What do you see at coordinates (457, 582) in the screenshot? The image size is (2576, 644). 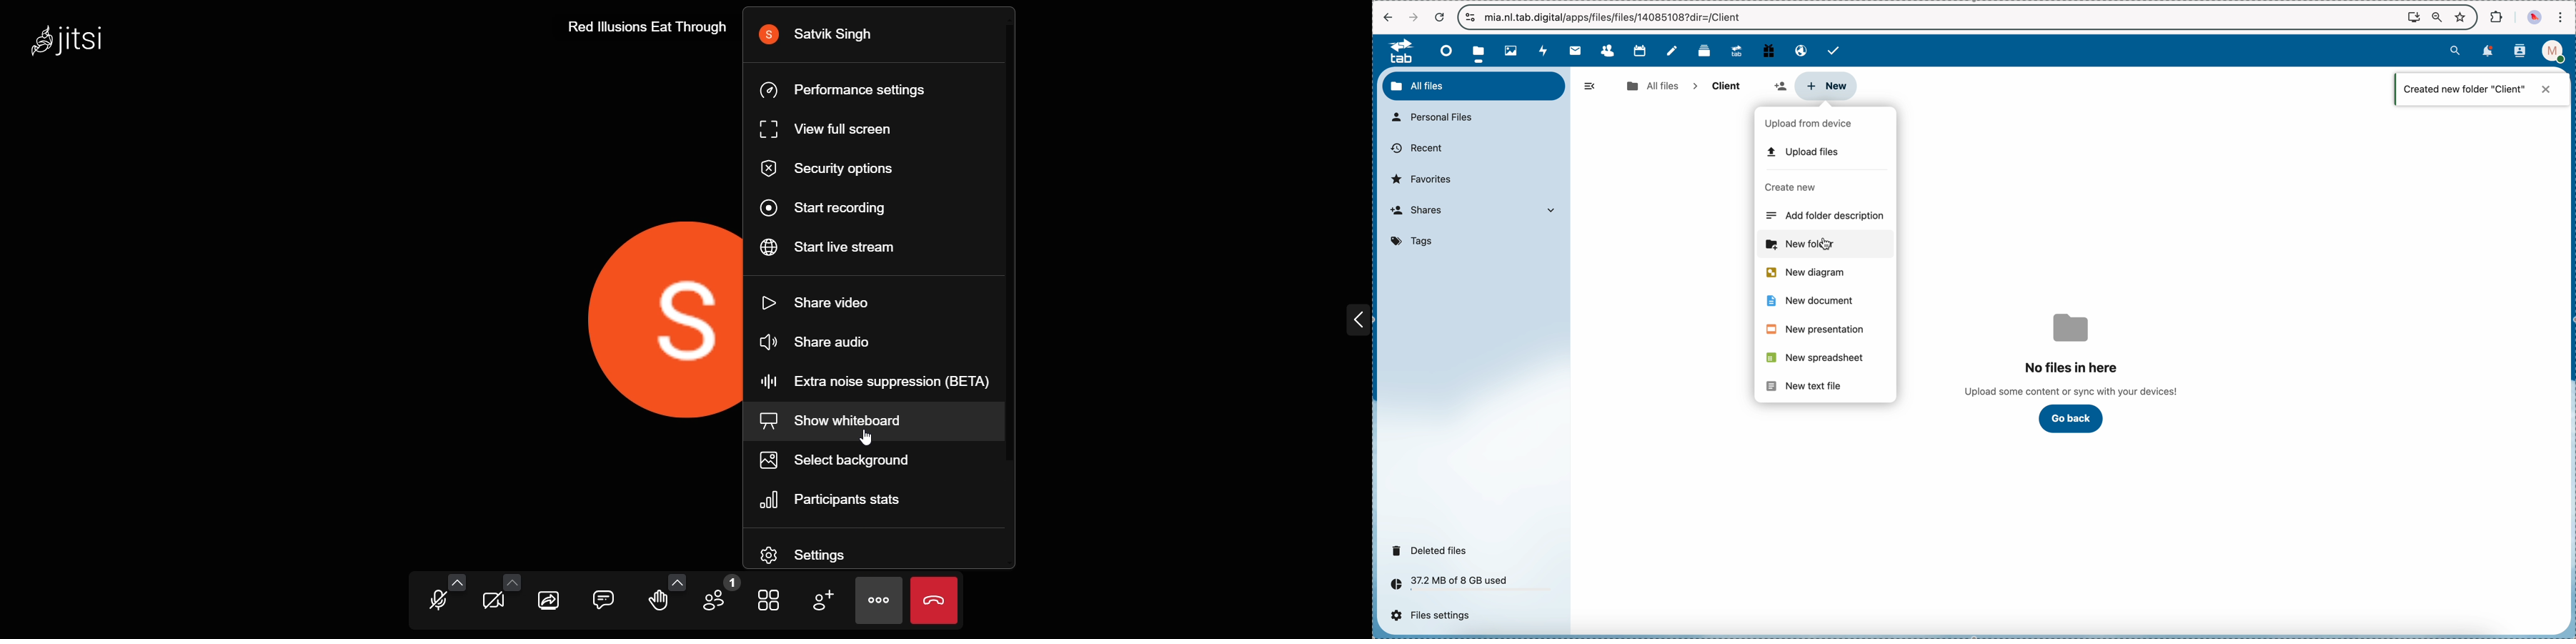 I see `more audio options` at bounding box center [457, 582].